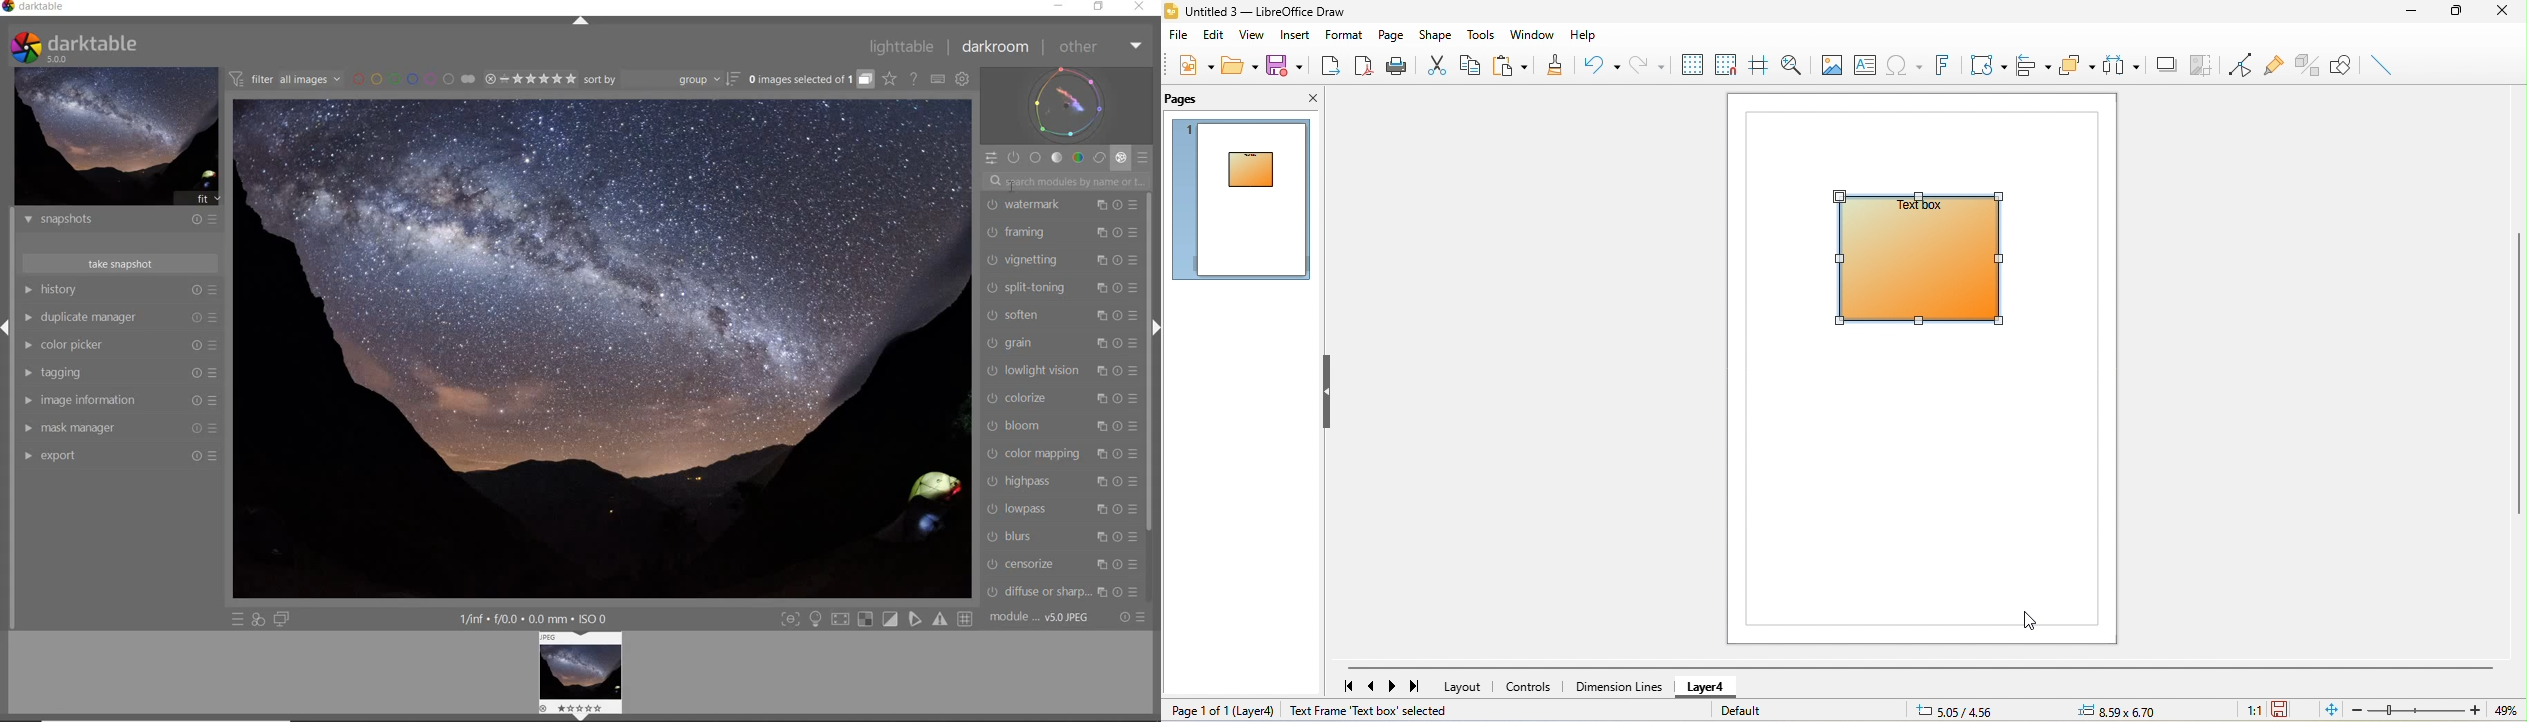  I want to click on toggle clipping indication, so click(893, 621).